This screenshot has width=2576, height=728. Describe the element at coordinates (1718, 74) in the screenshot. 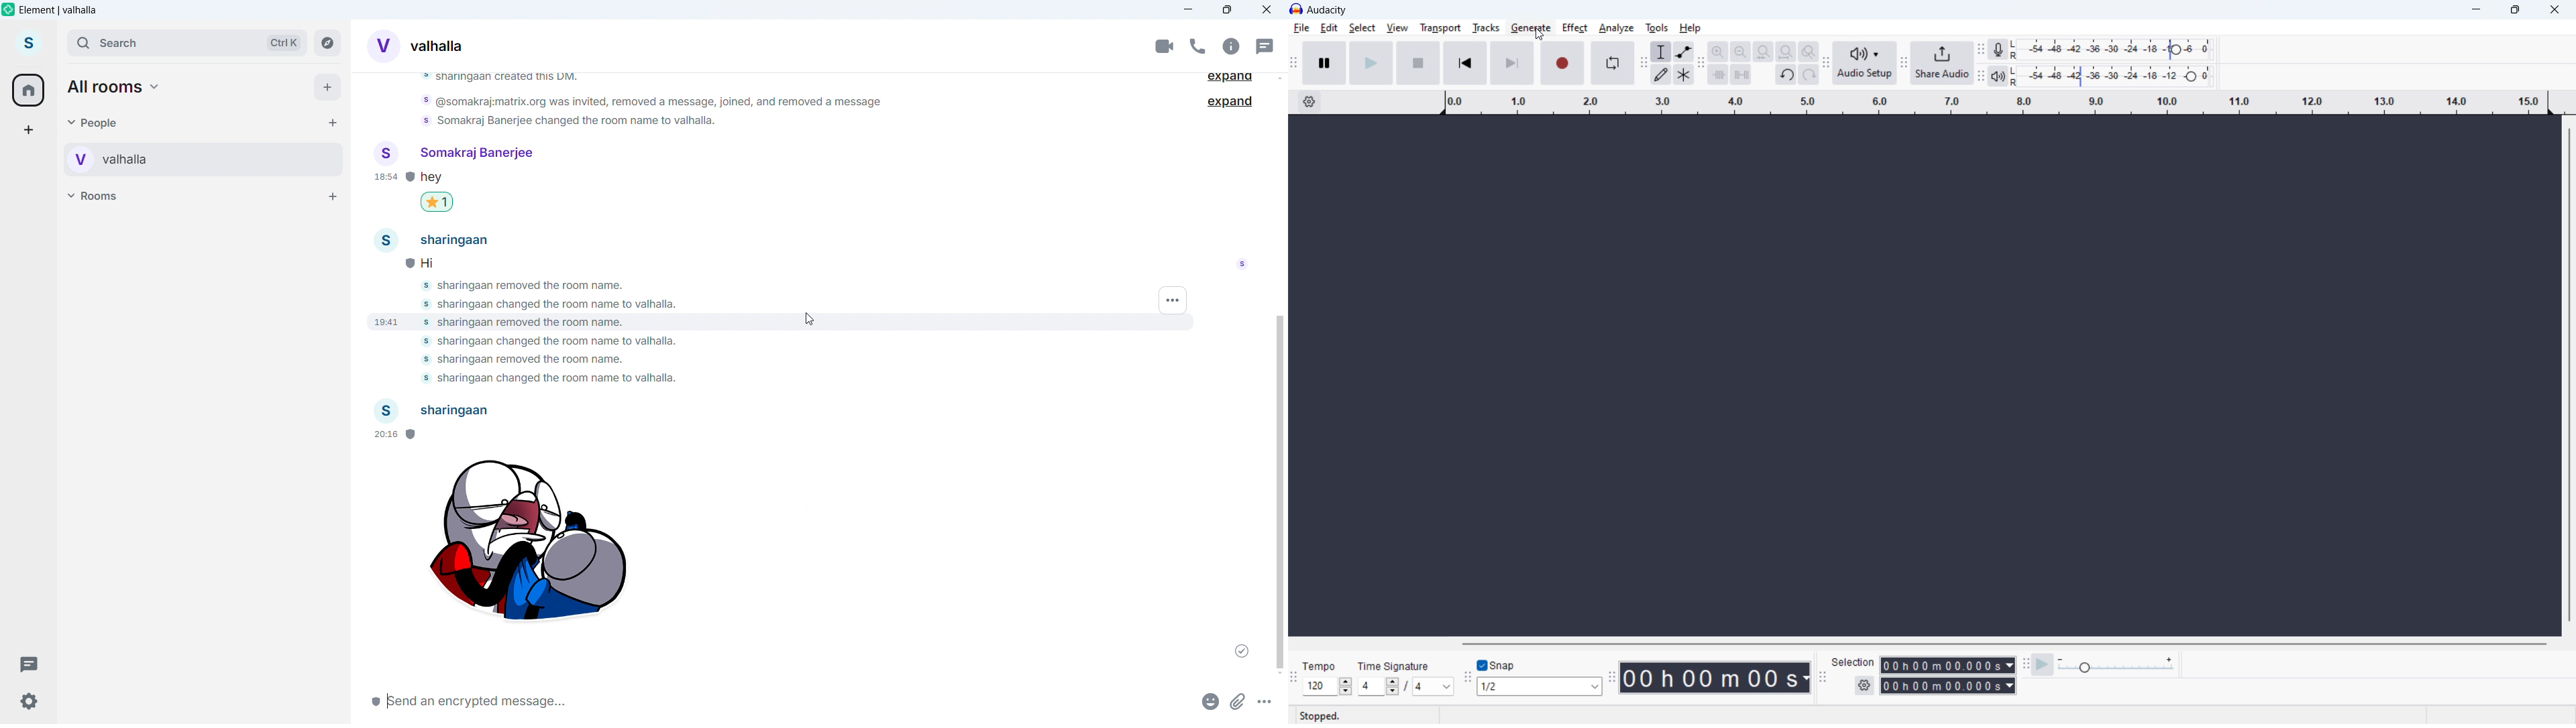

I see `trim audio outside selection` at that location.